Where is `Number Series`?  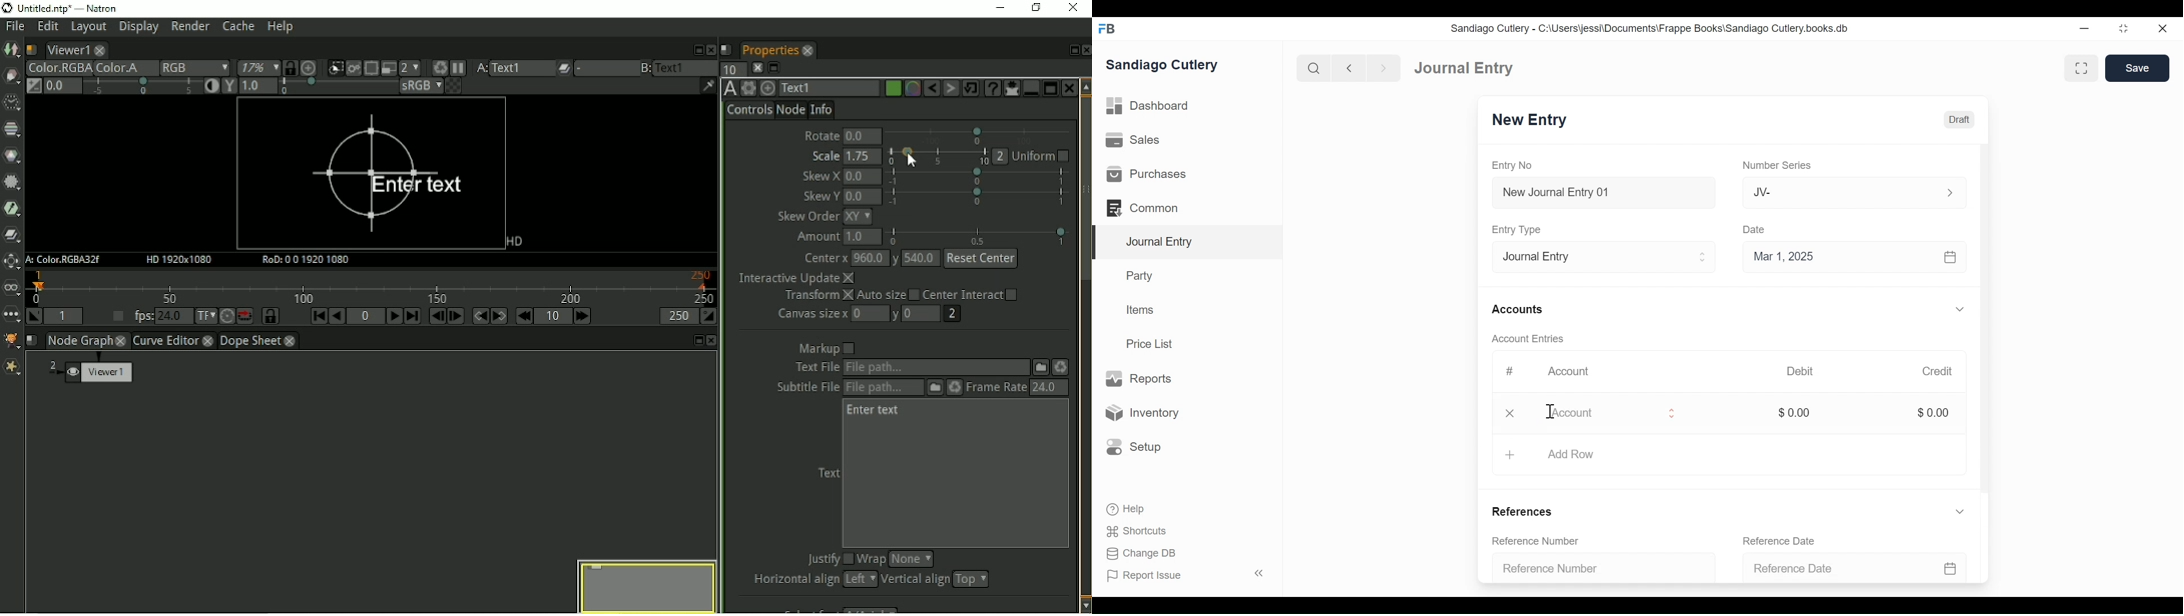
Number Series is located at coordinates (1775, 165).